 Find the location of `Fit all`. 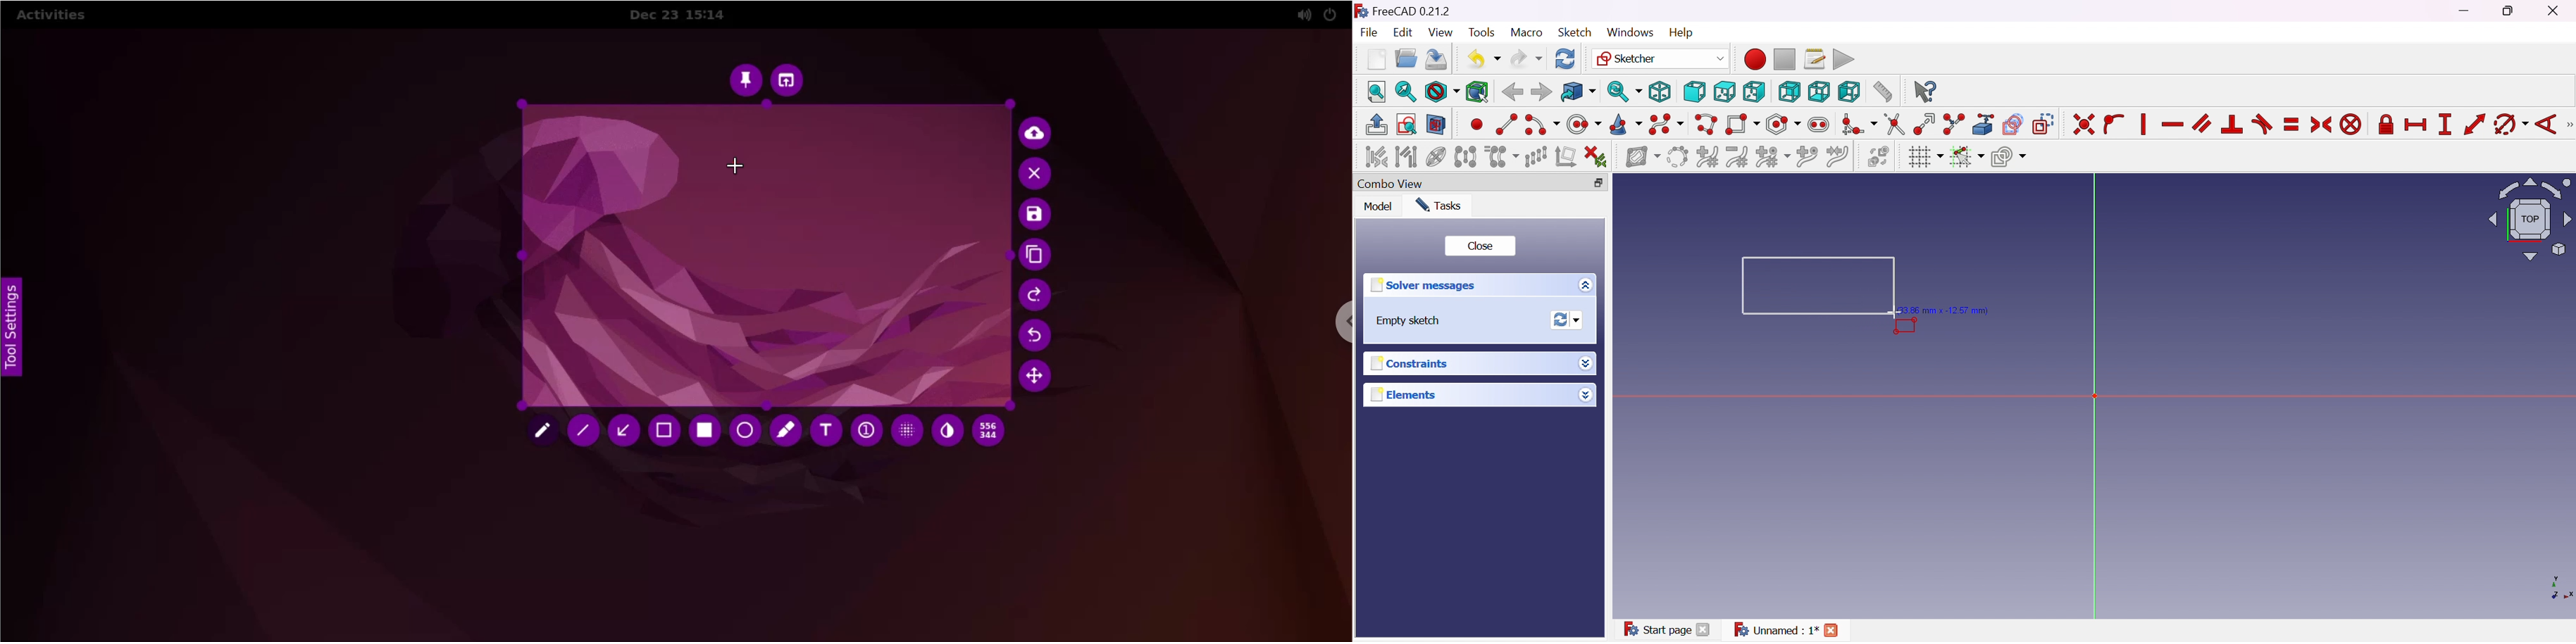

Fit all is located at coordinates (1377, 91).